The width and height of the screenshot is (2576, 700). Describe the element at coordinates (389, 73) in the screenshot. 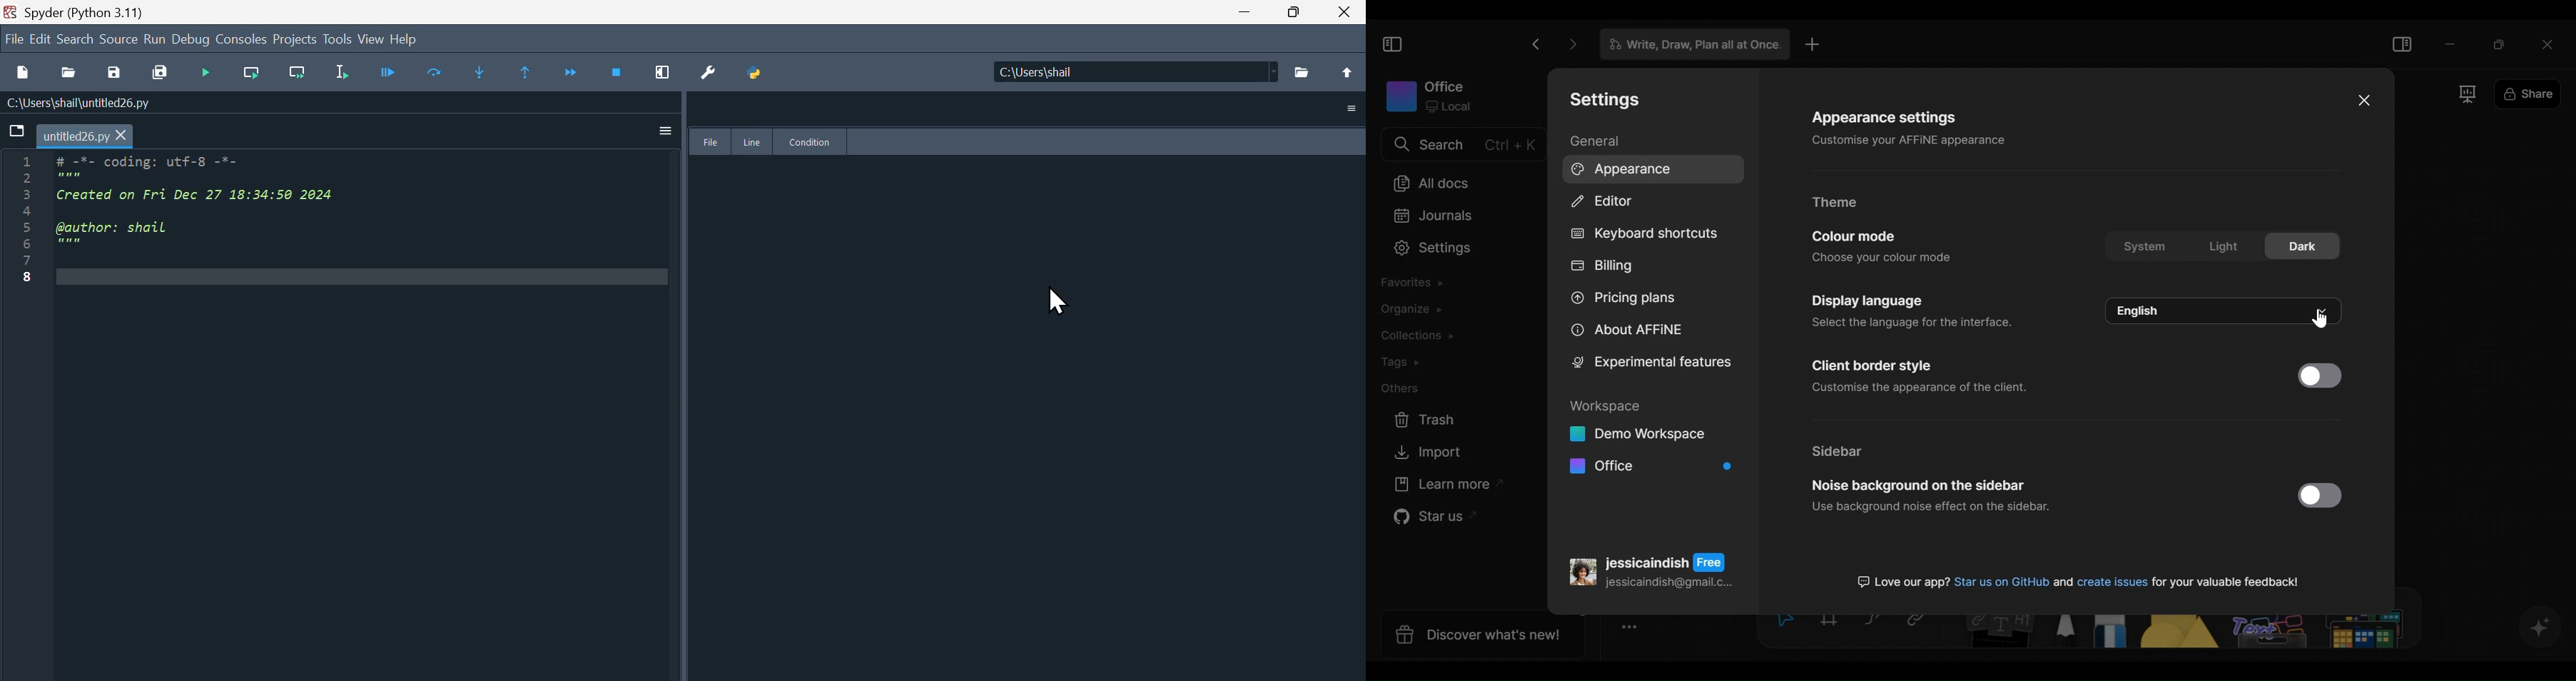

I see `Debug file` at that location.